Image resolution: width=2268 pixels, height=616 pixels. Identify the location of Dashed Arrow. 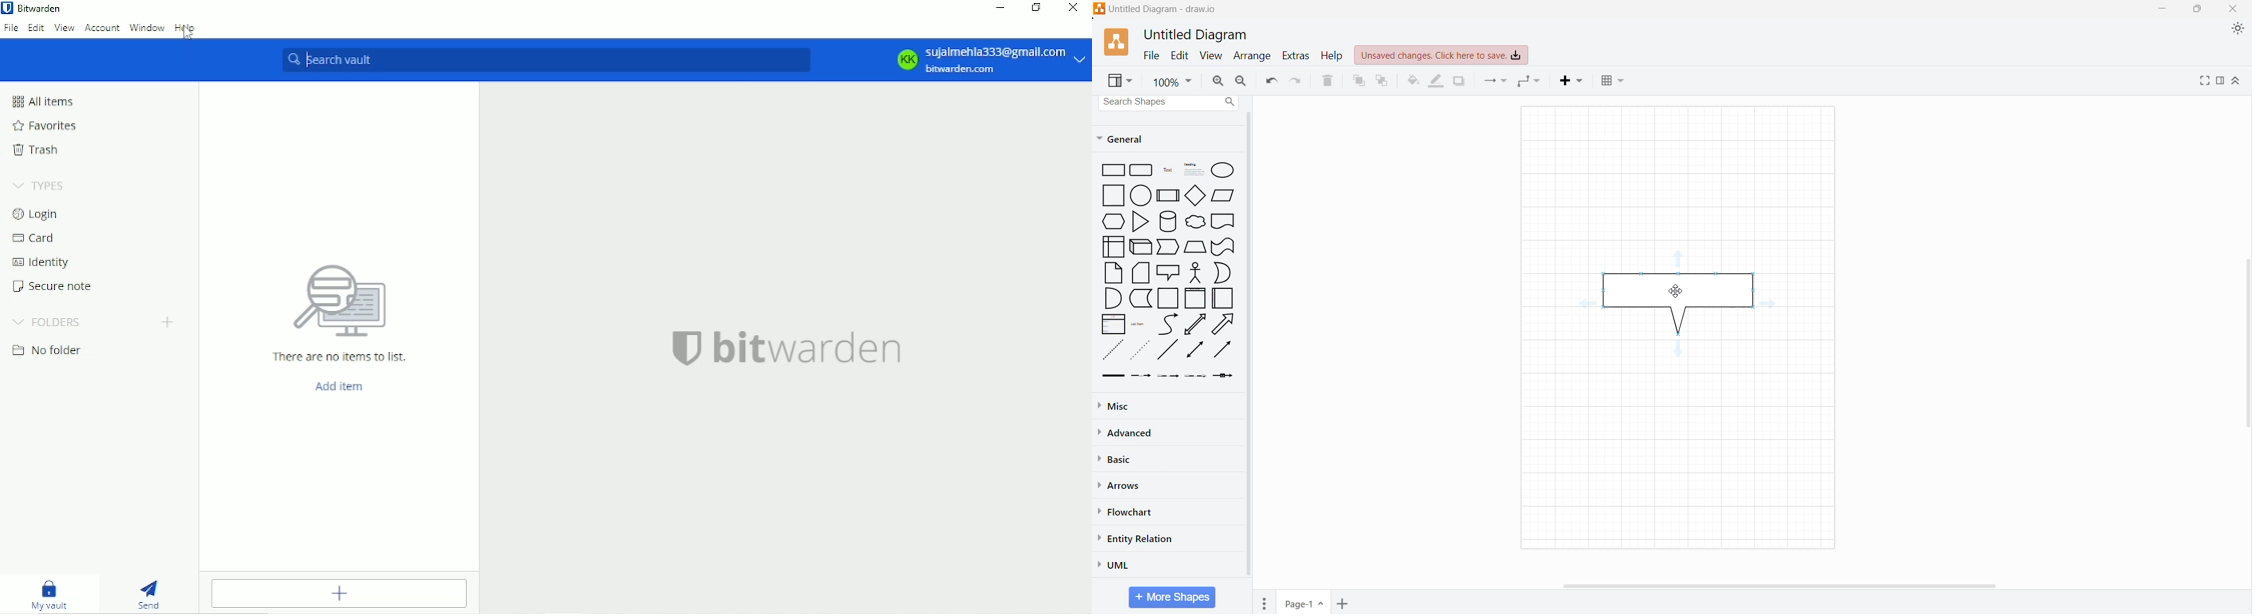
(1141, 376).